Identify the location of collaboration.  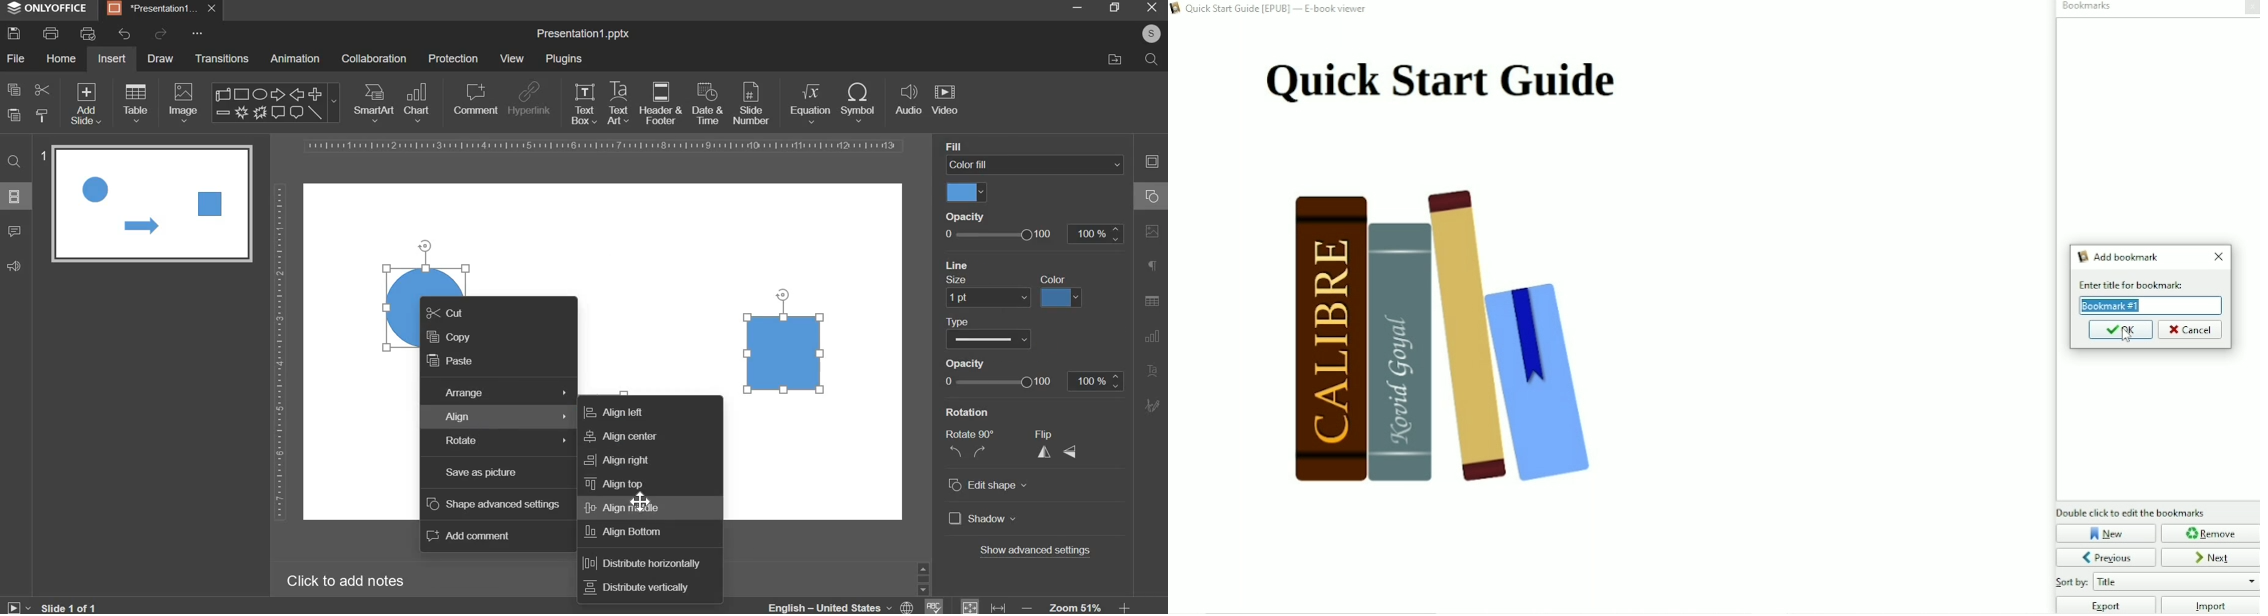
(374, 59).